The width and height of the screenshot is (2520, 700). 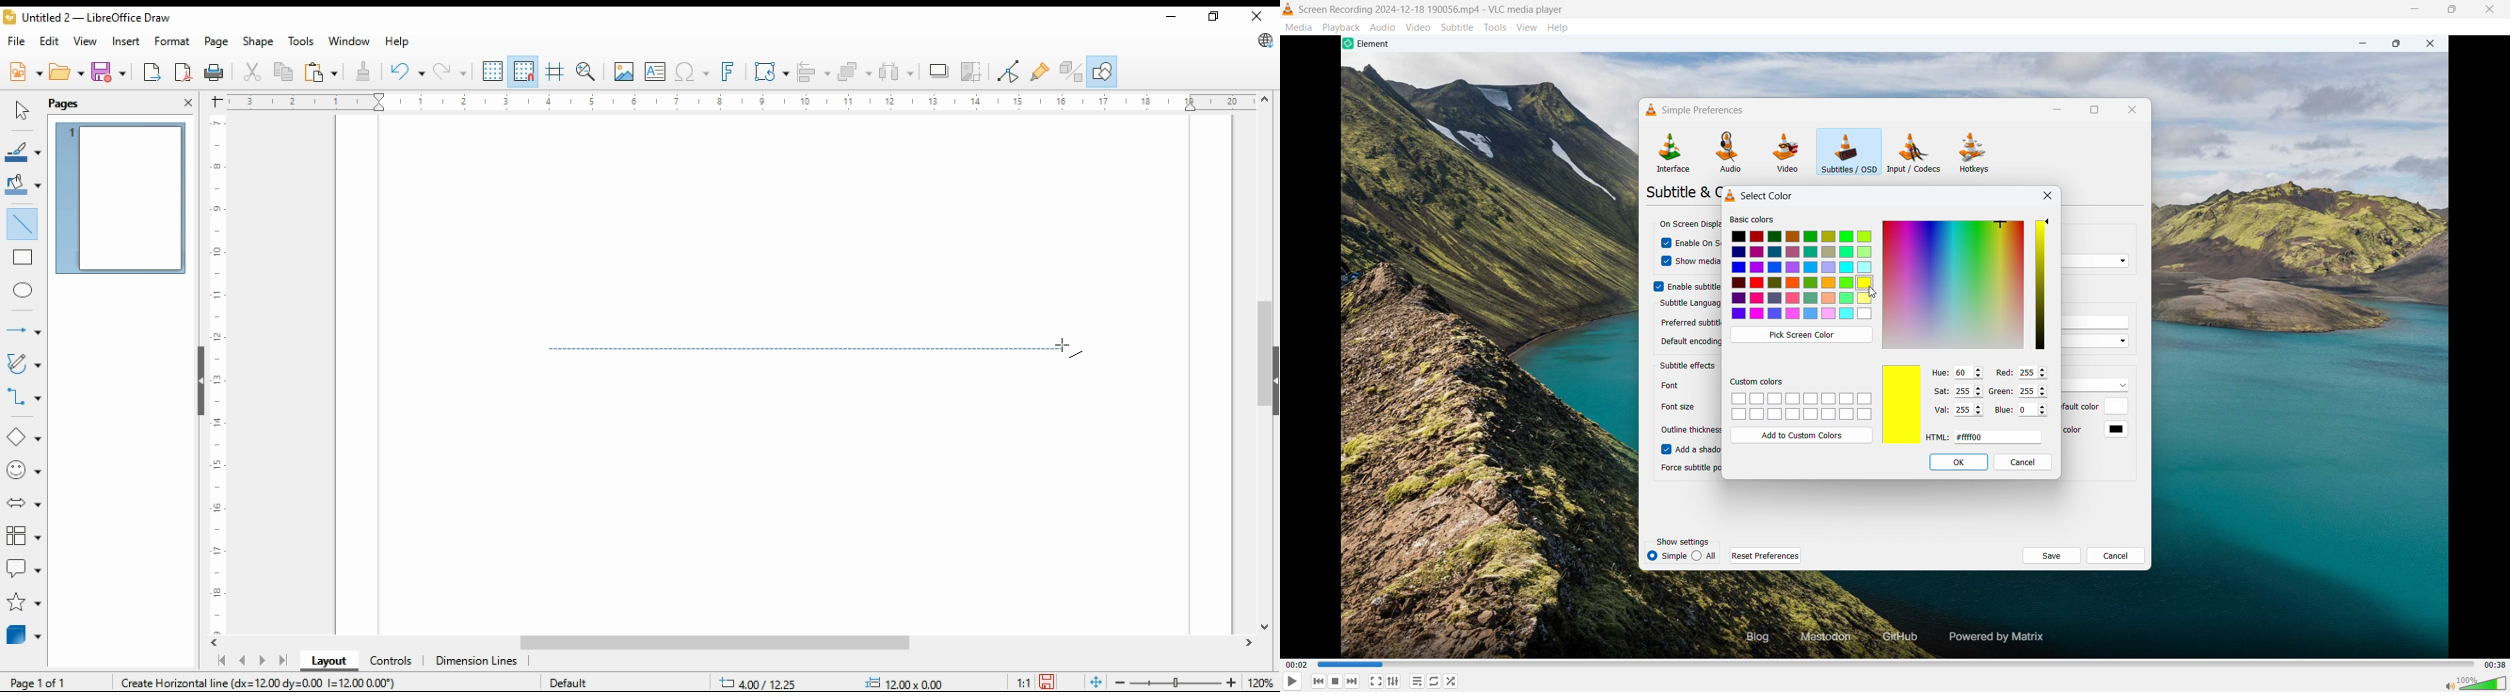 I want to click on toggle extrusions, so click(x=1071, y=72).